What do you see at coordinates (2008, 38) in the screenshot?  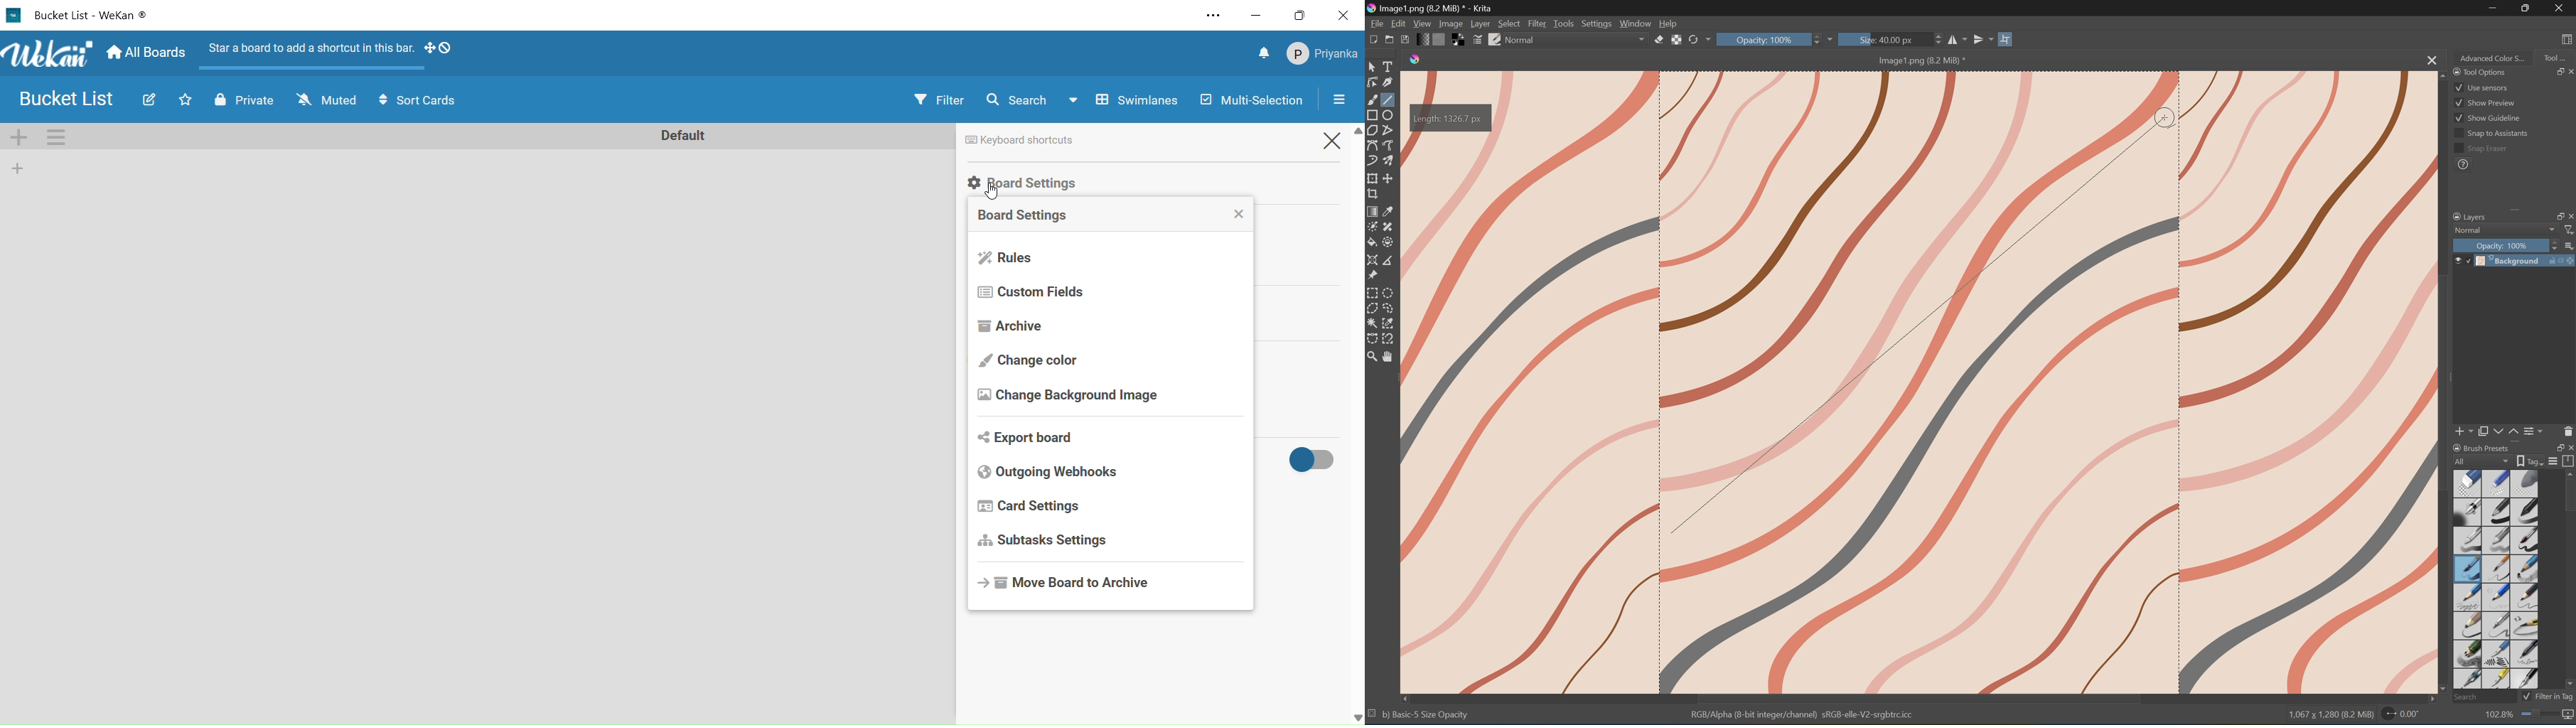 I see `Wrap Around` at bounding box center [2008, 38].